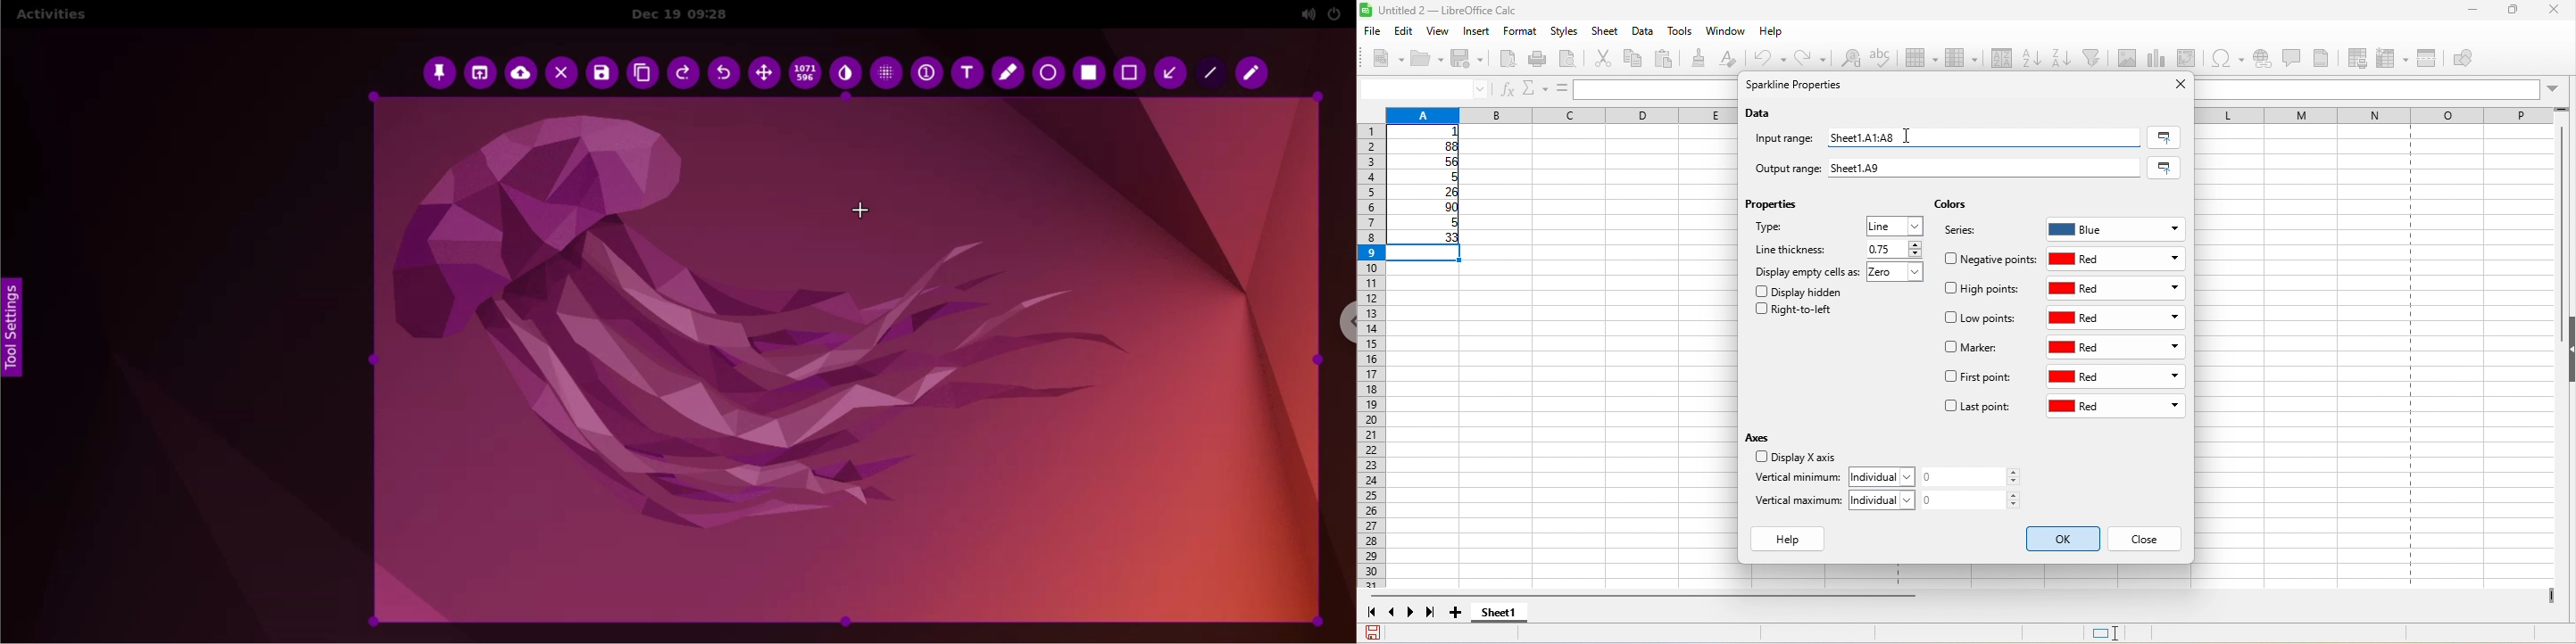 This screenshot has width=2576, height=644. I want to click on type, so click(1791, 230).